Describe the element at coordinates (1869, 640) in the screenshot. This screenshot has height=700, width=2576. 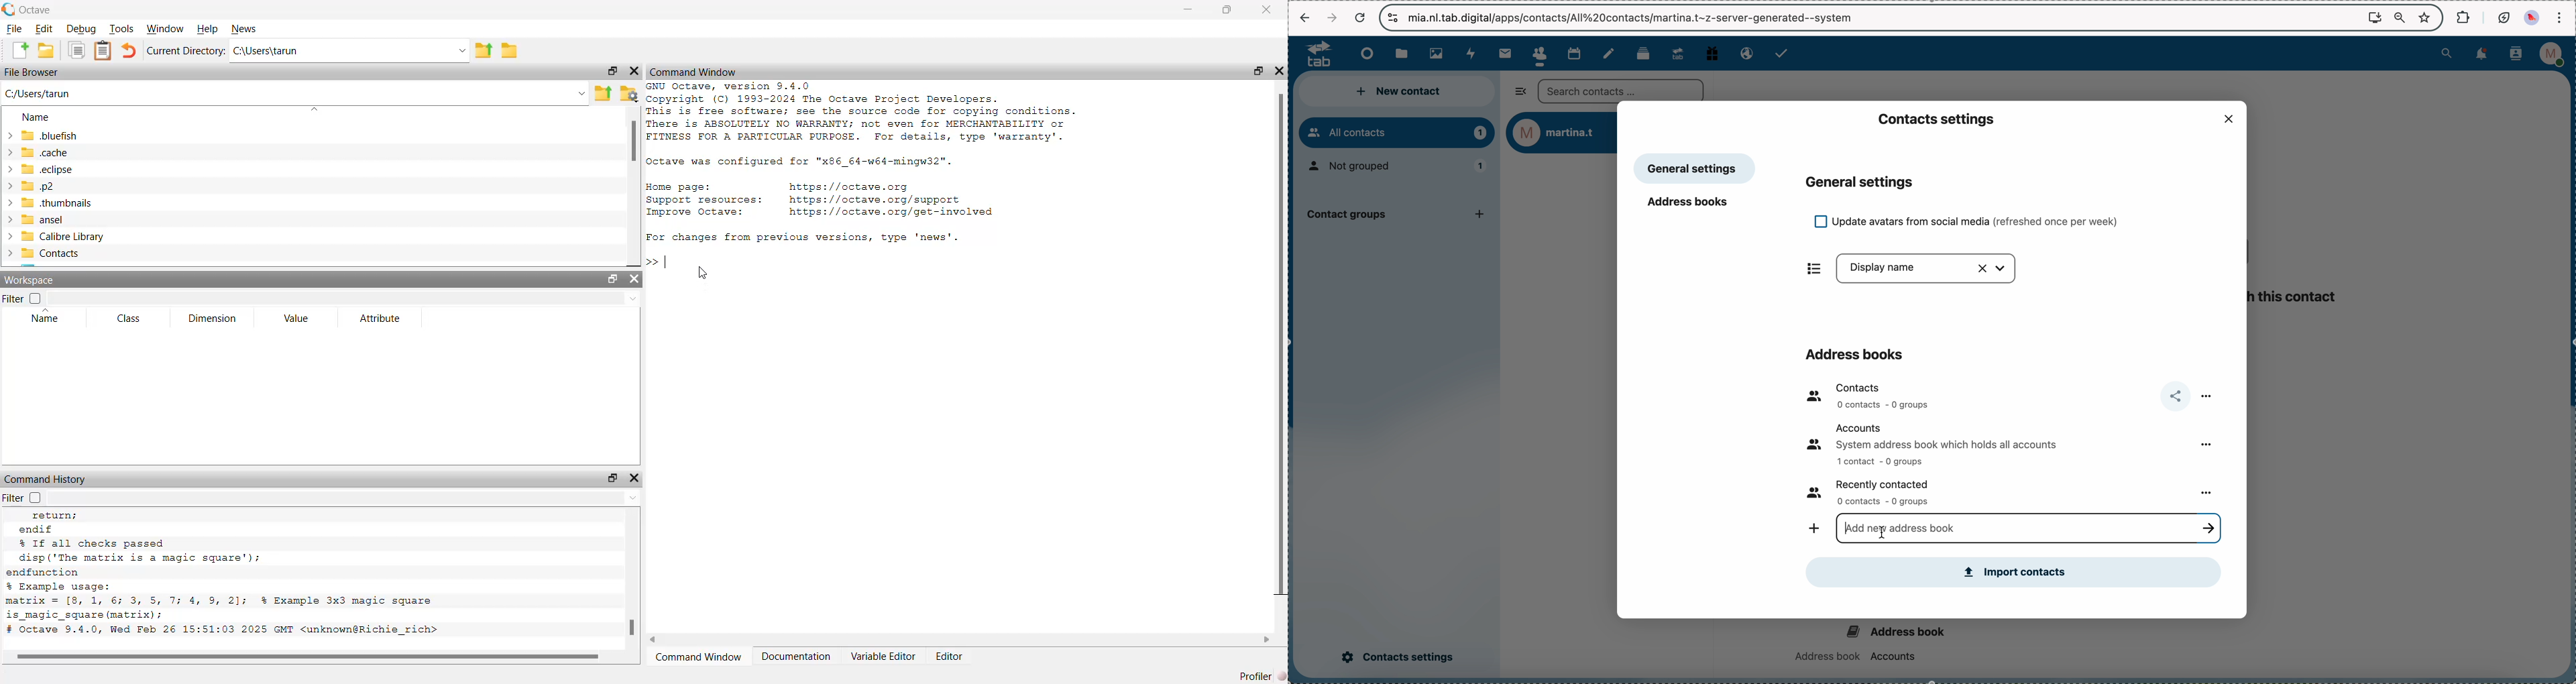
I see `address book` at that location.